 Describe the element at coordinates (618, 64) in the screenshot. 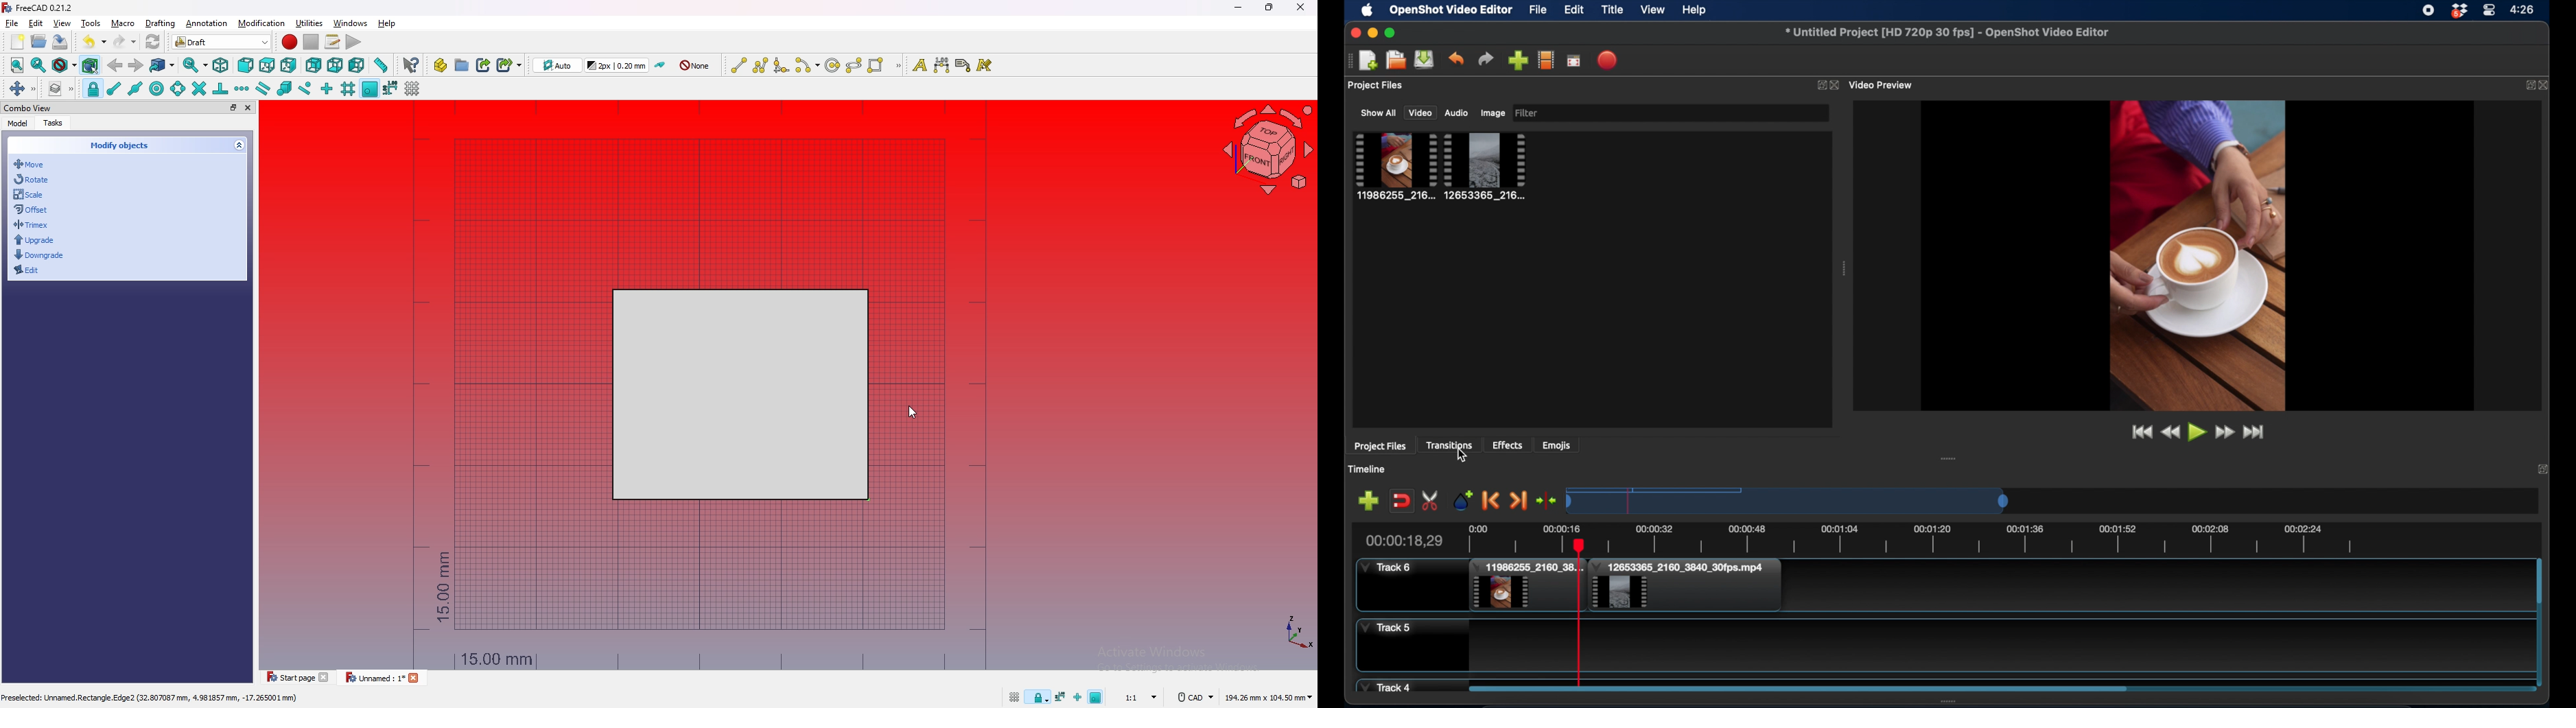

I see `change default style for new objects` at that location.